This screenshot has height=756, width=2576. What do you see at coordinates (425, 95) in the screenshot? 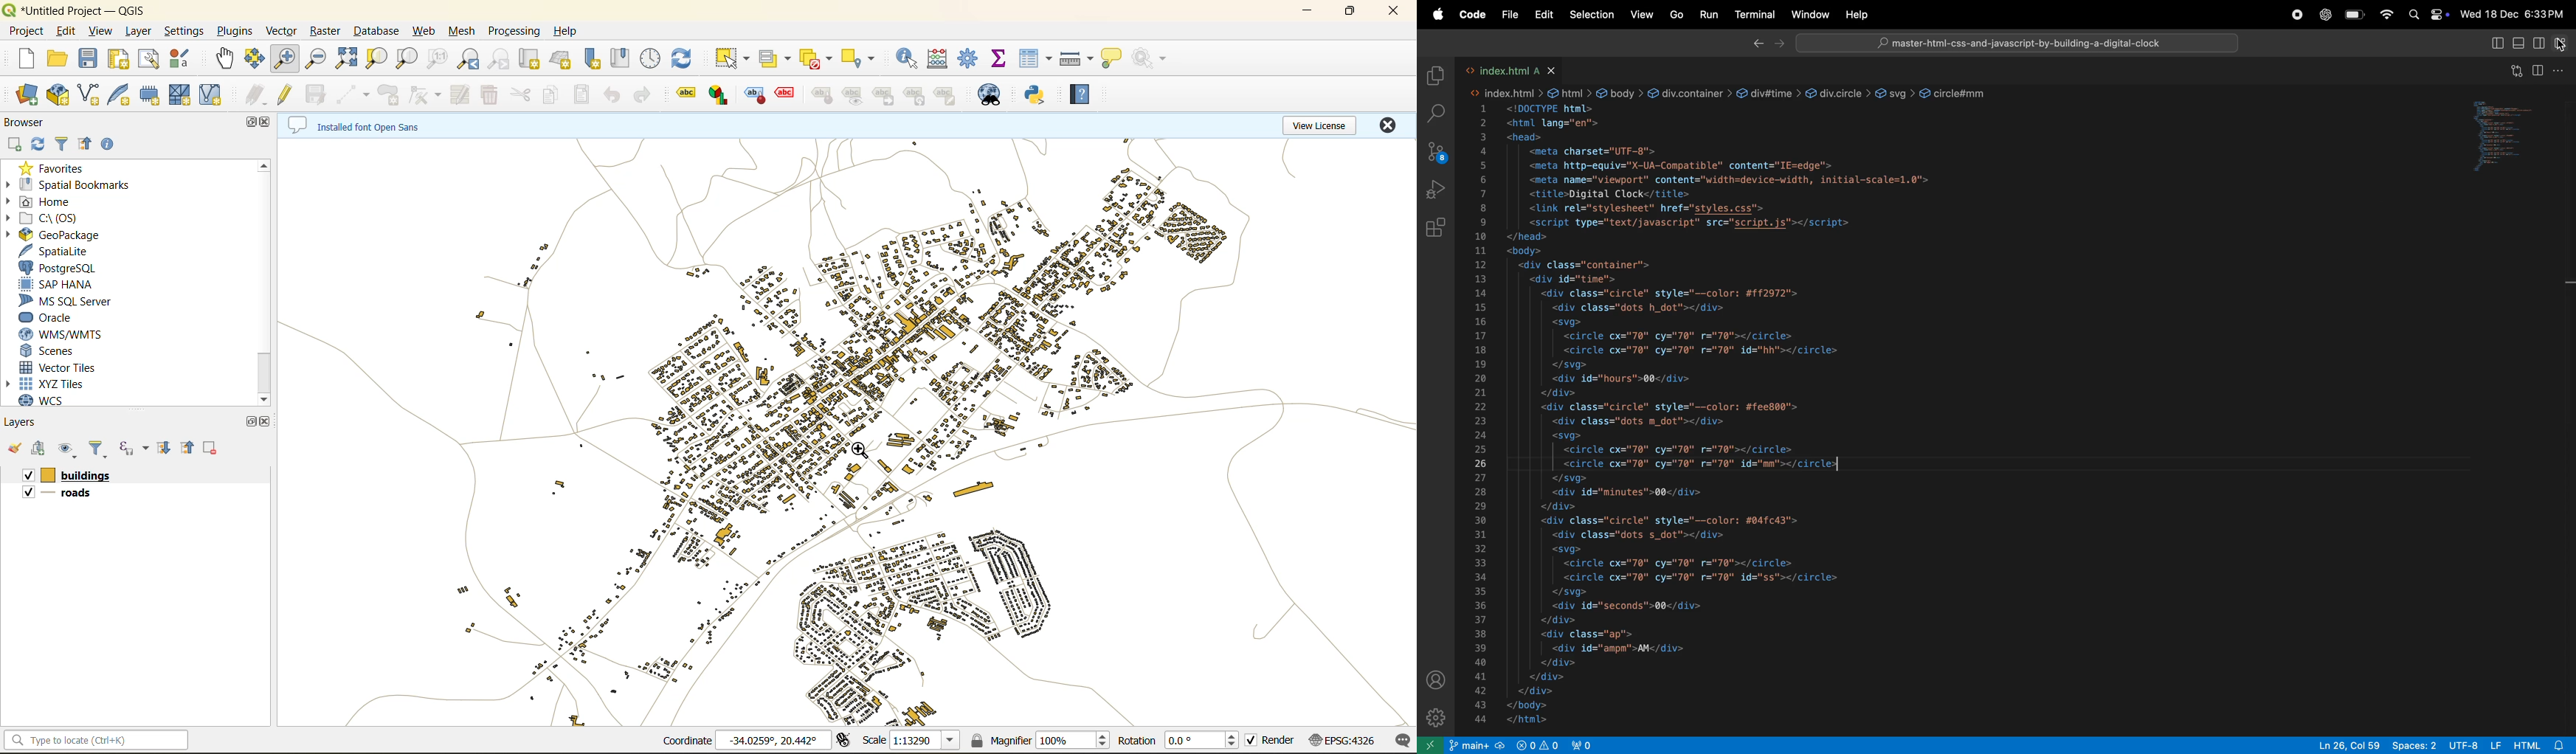
I see `vertex tools` at bounding box center [425, 95].